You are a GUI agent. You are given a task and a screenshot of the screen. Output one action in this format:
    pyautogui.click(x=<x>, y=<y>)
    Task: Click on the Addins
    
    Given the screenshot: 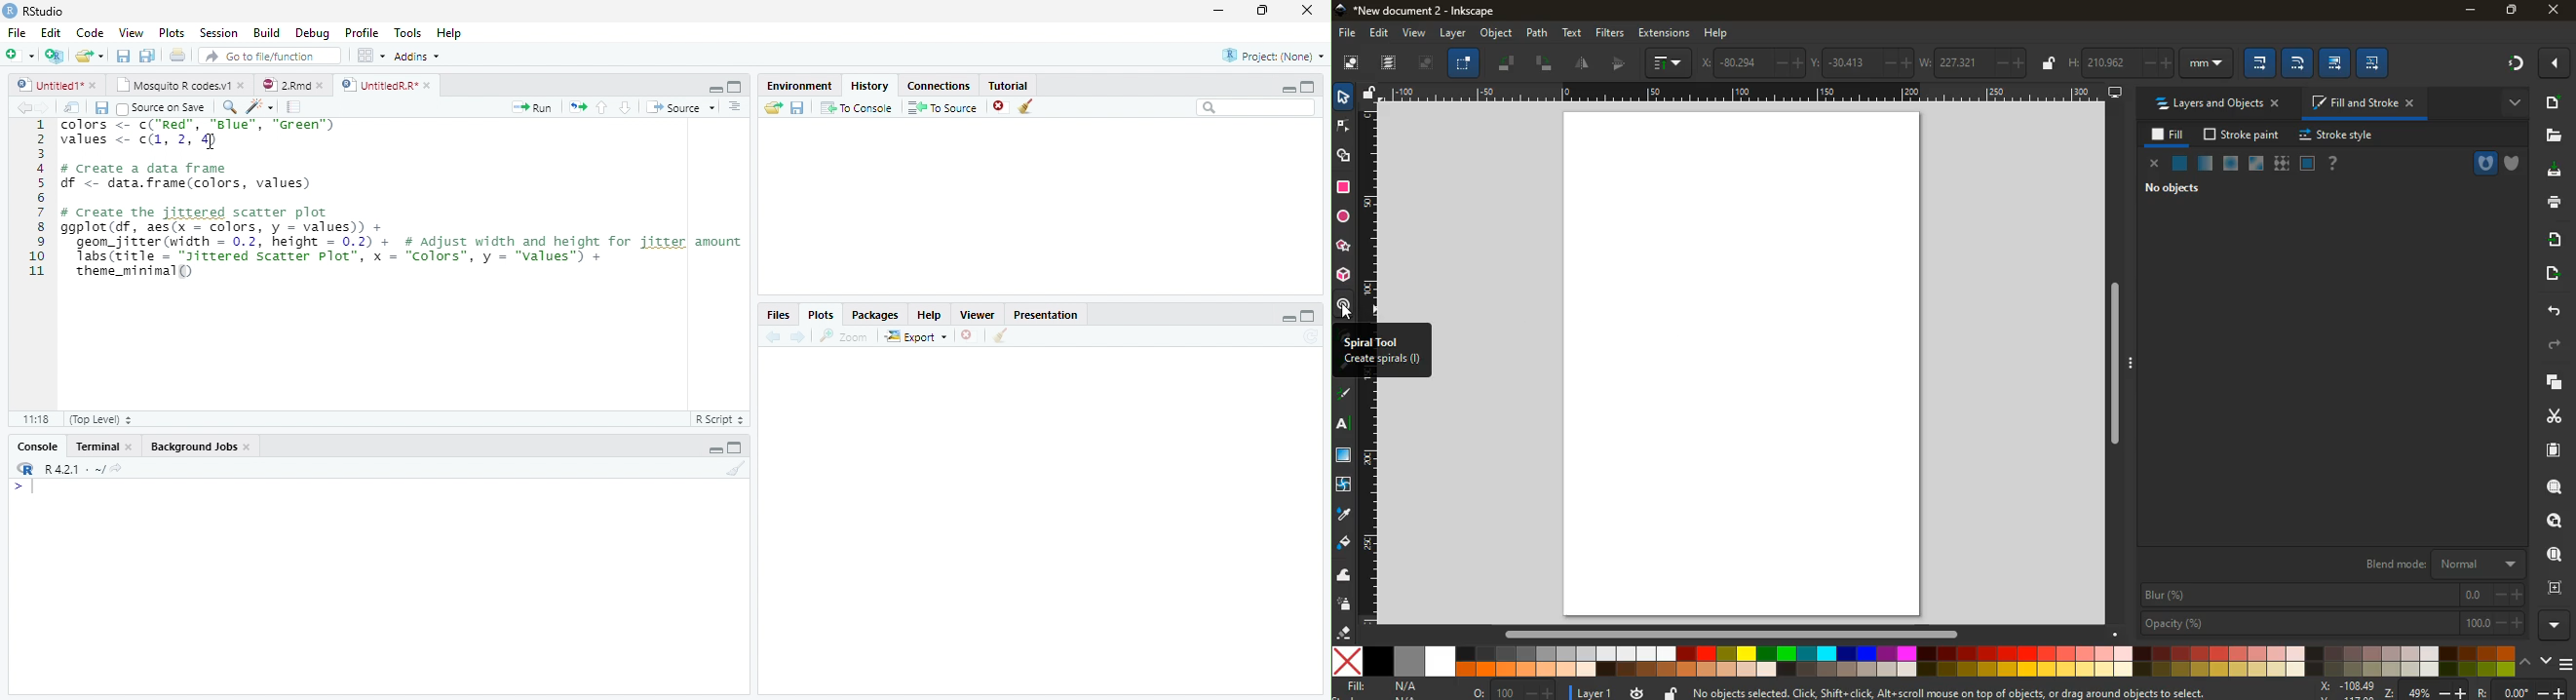 What is the action you would take?
    pyautogui.click(x=417, y=57)
    